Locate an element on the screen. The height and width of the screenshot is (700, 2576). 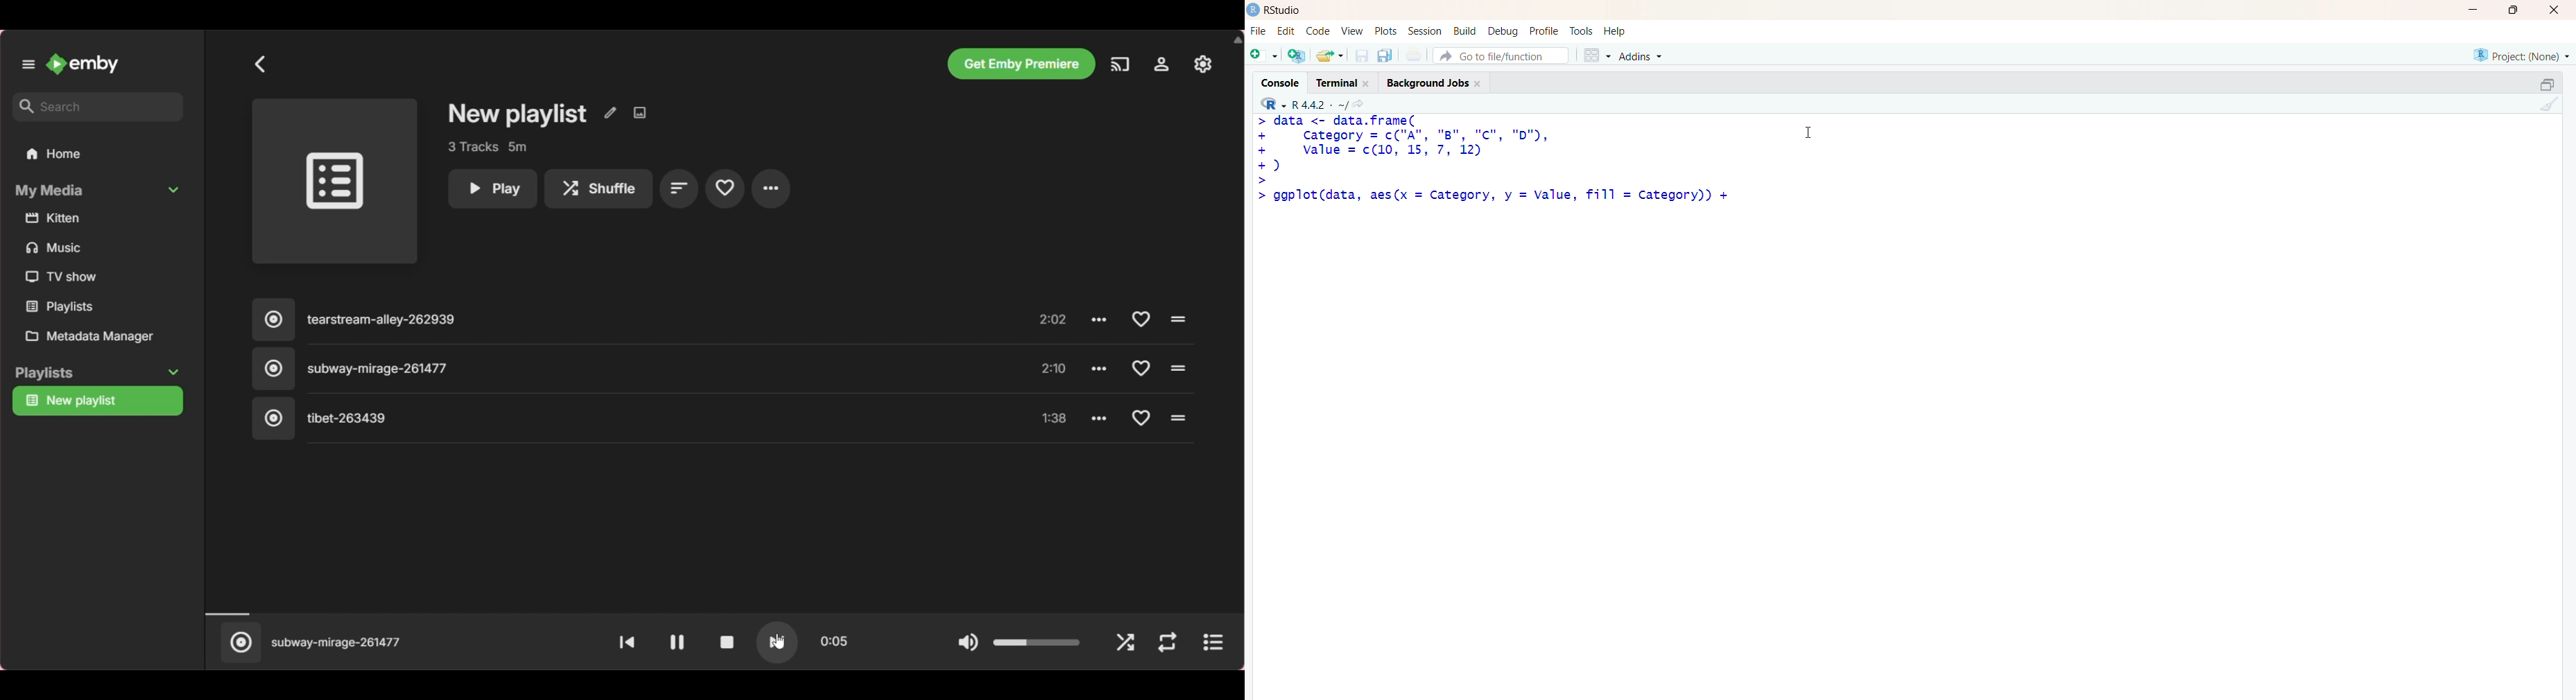
# Go to file/function is located at coordinates (1501, 55).